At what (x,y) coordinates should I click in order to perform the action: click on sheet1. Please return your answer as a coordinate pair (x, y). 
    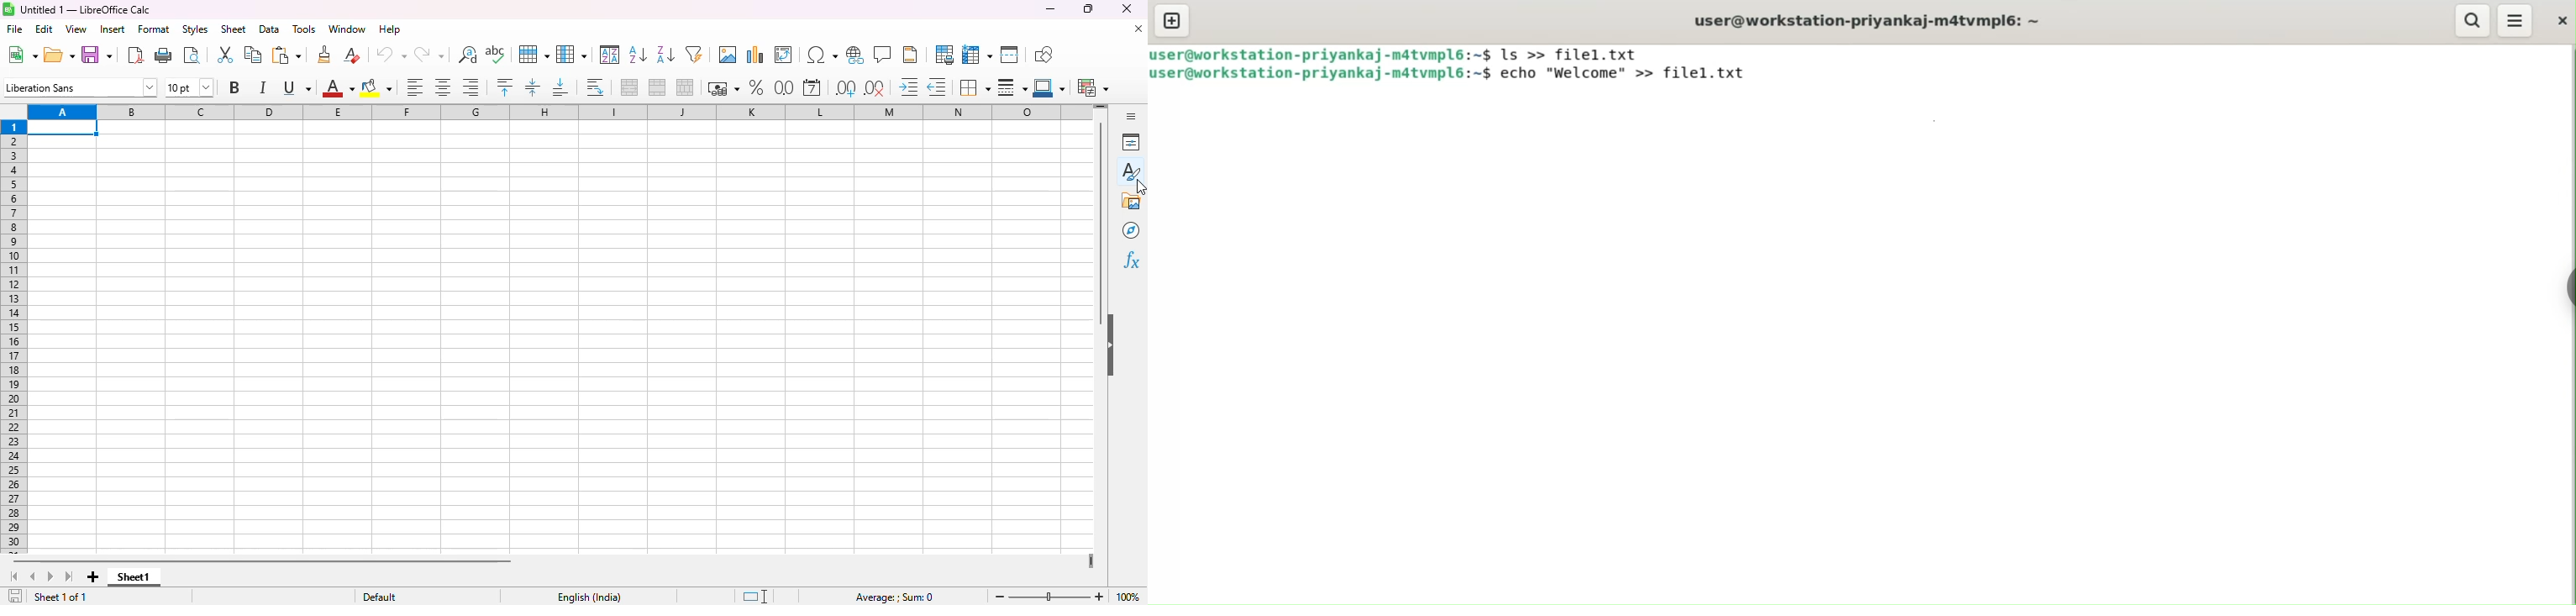
    Looking at the image, I should click on (134, 577).